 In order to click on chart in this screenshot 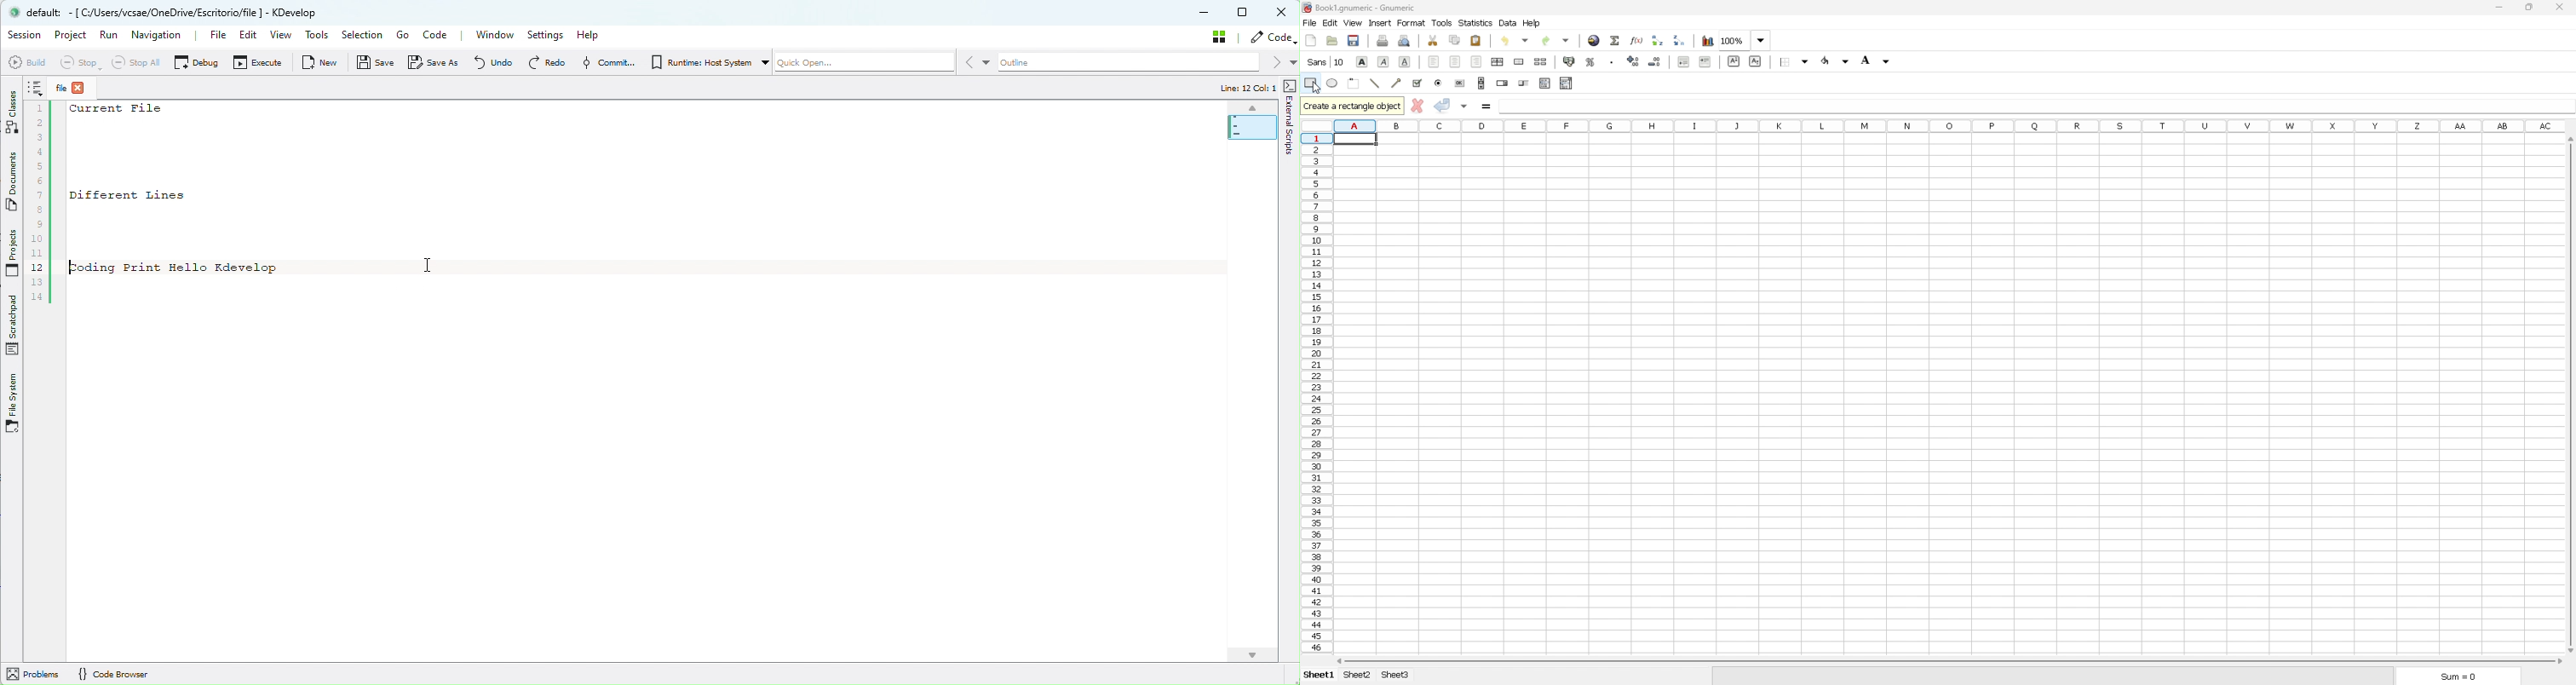, I will do `click(1707, 41)`.